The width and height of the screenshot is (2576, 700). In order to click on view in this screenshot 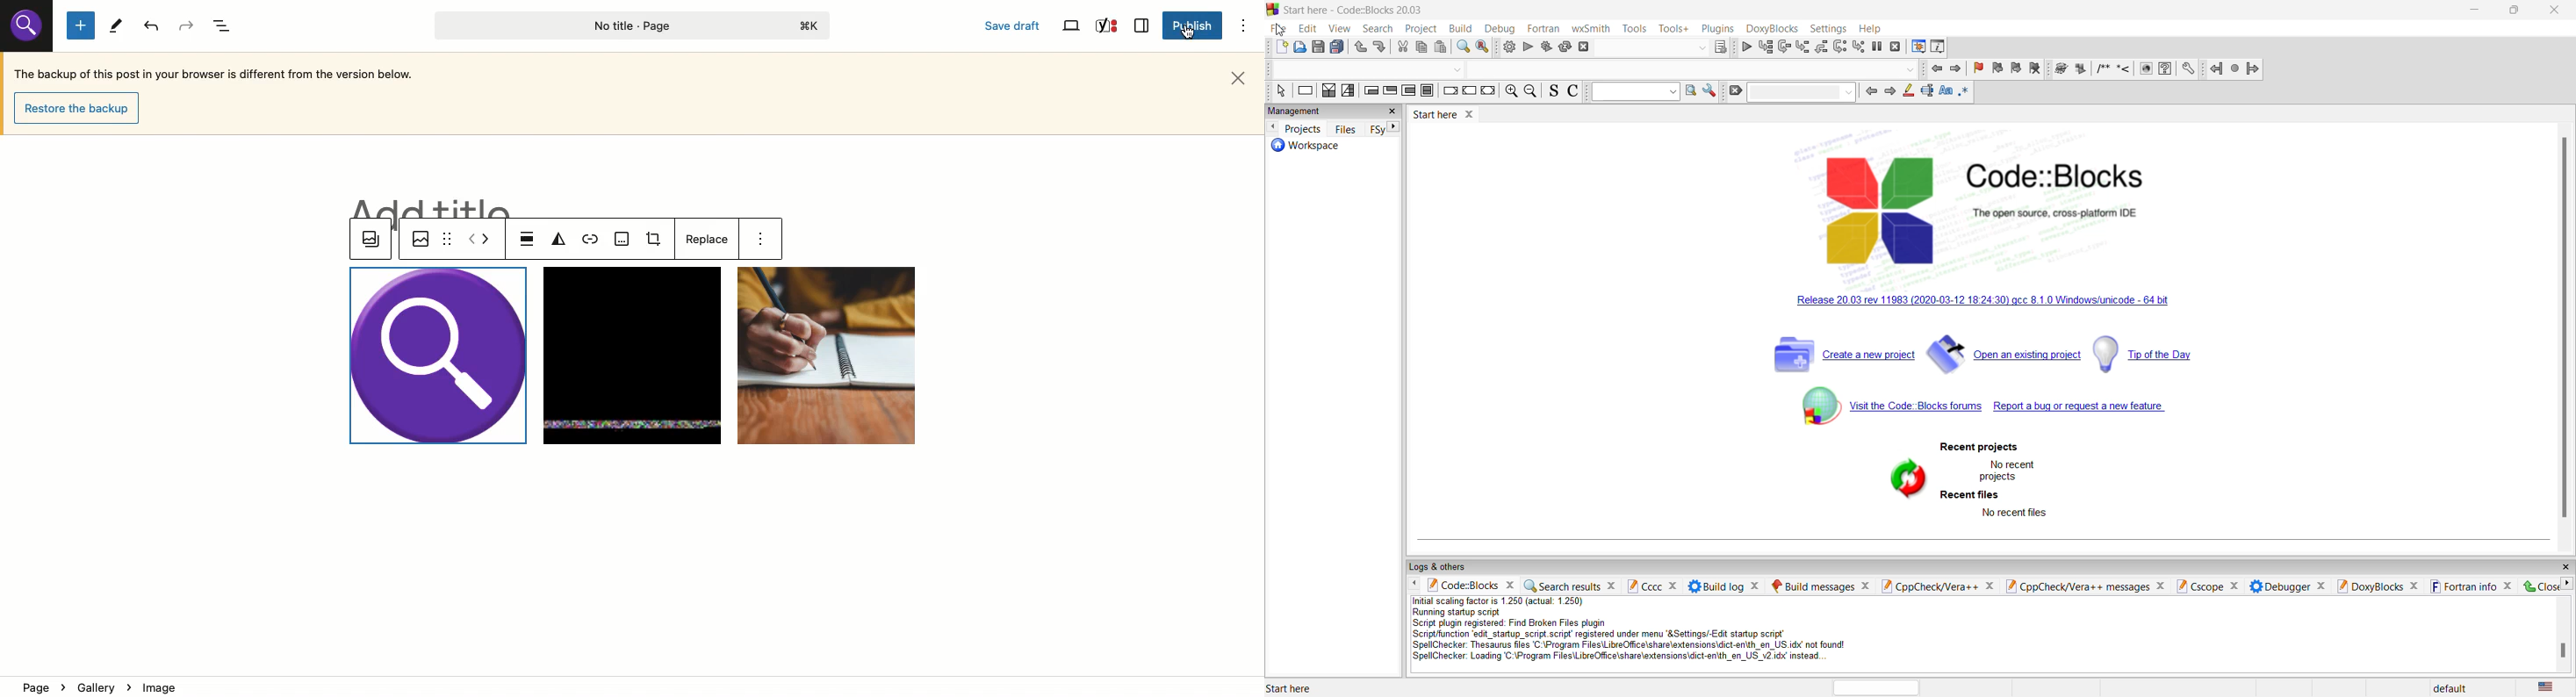, I will do `click(1339, 29)`.